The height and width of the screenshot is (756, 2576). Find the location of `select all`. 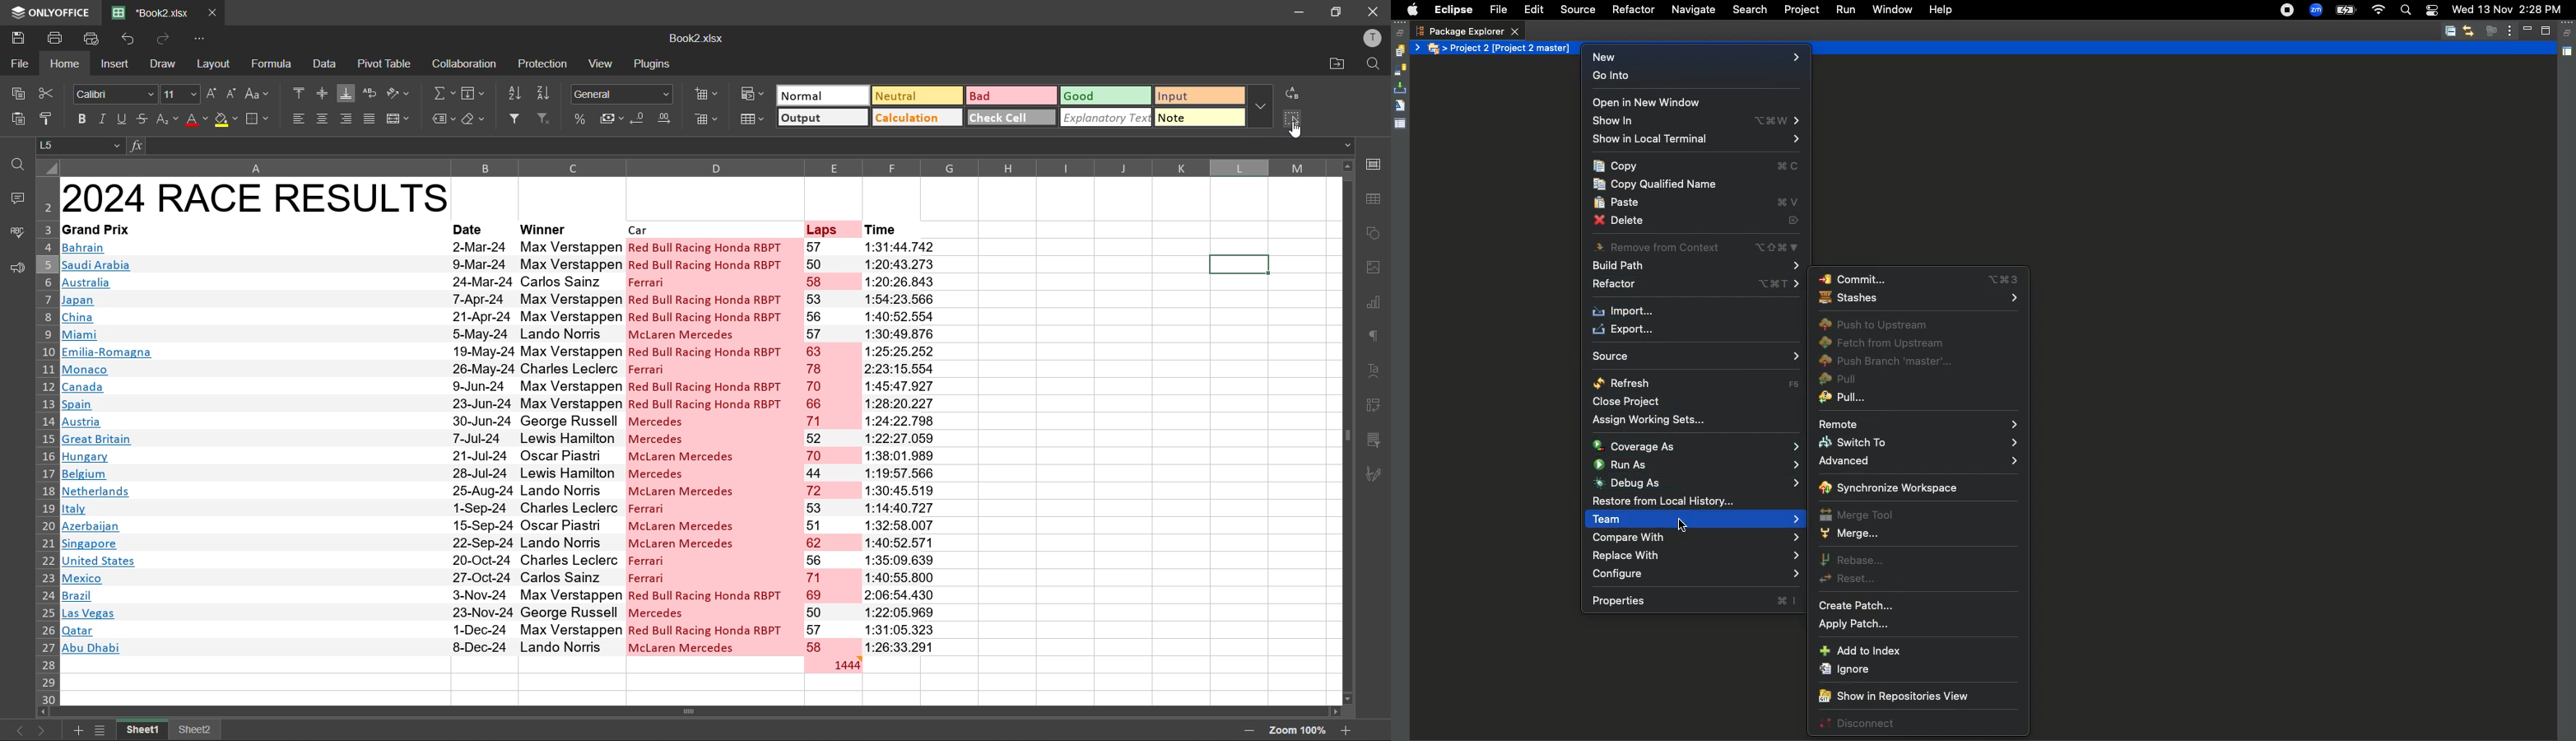

select all is located at coordinates (1294, 119).